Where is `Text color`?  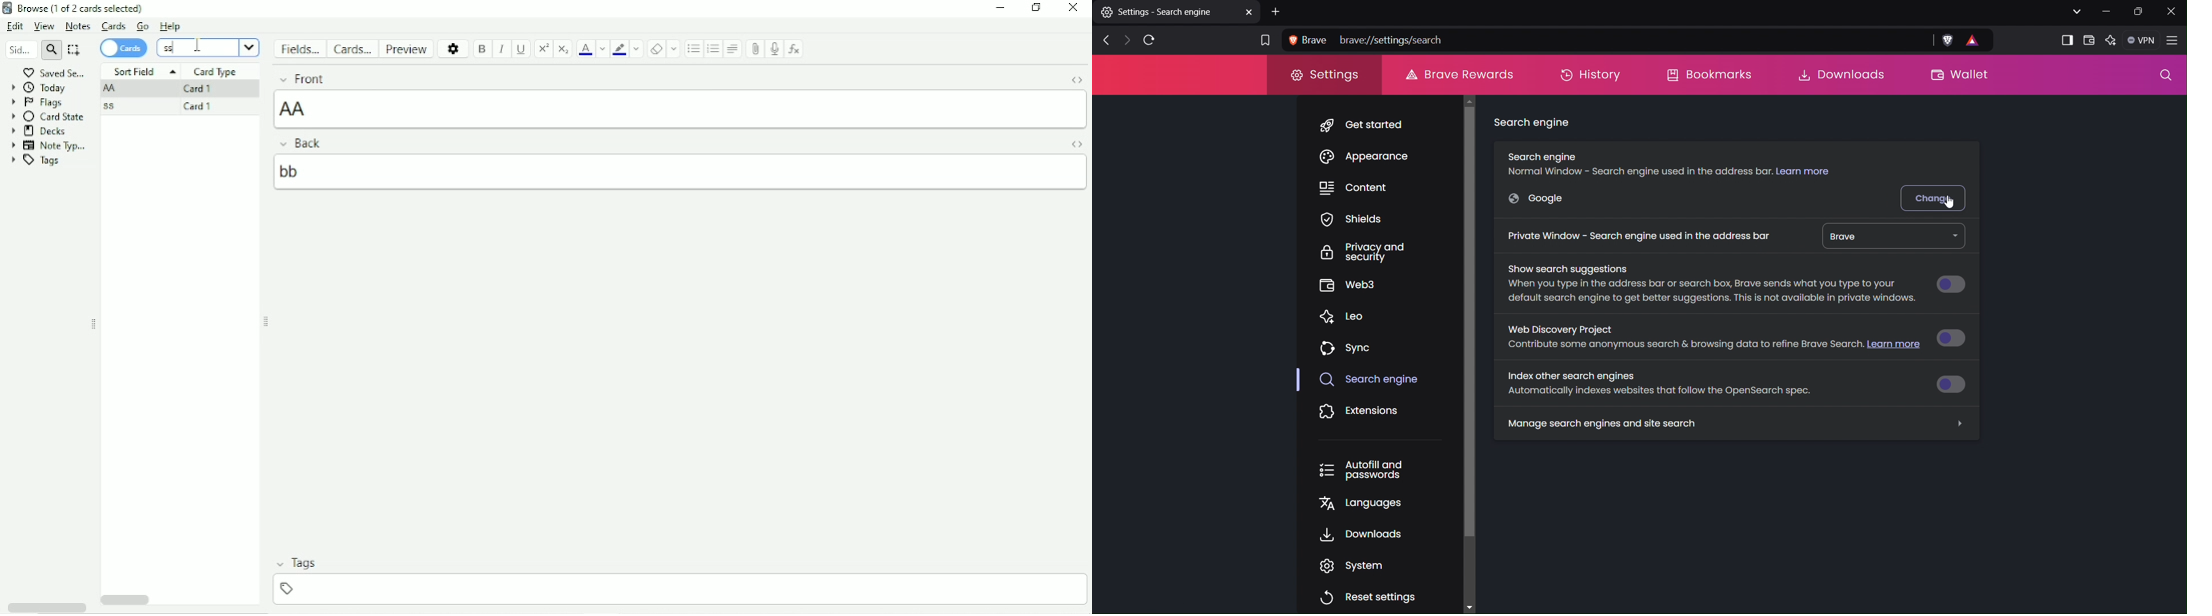
Text color is located at coordinates (585, 49).